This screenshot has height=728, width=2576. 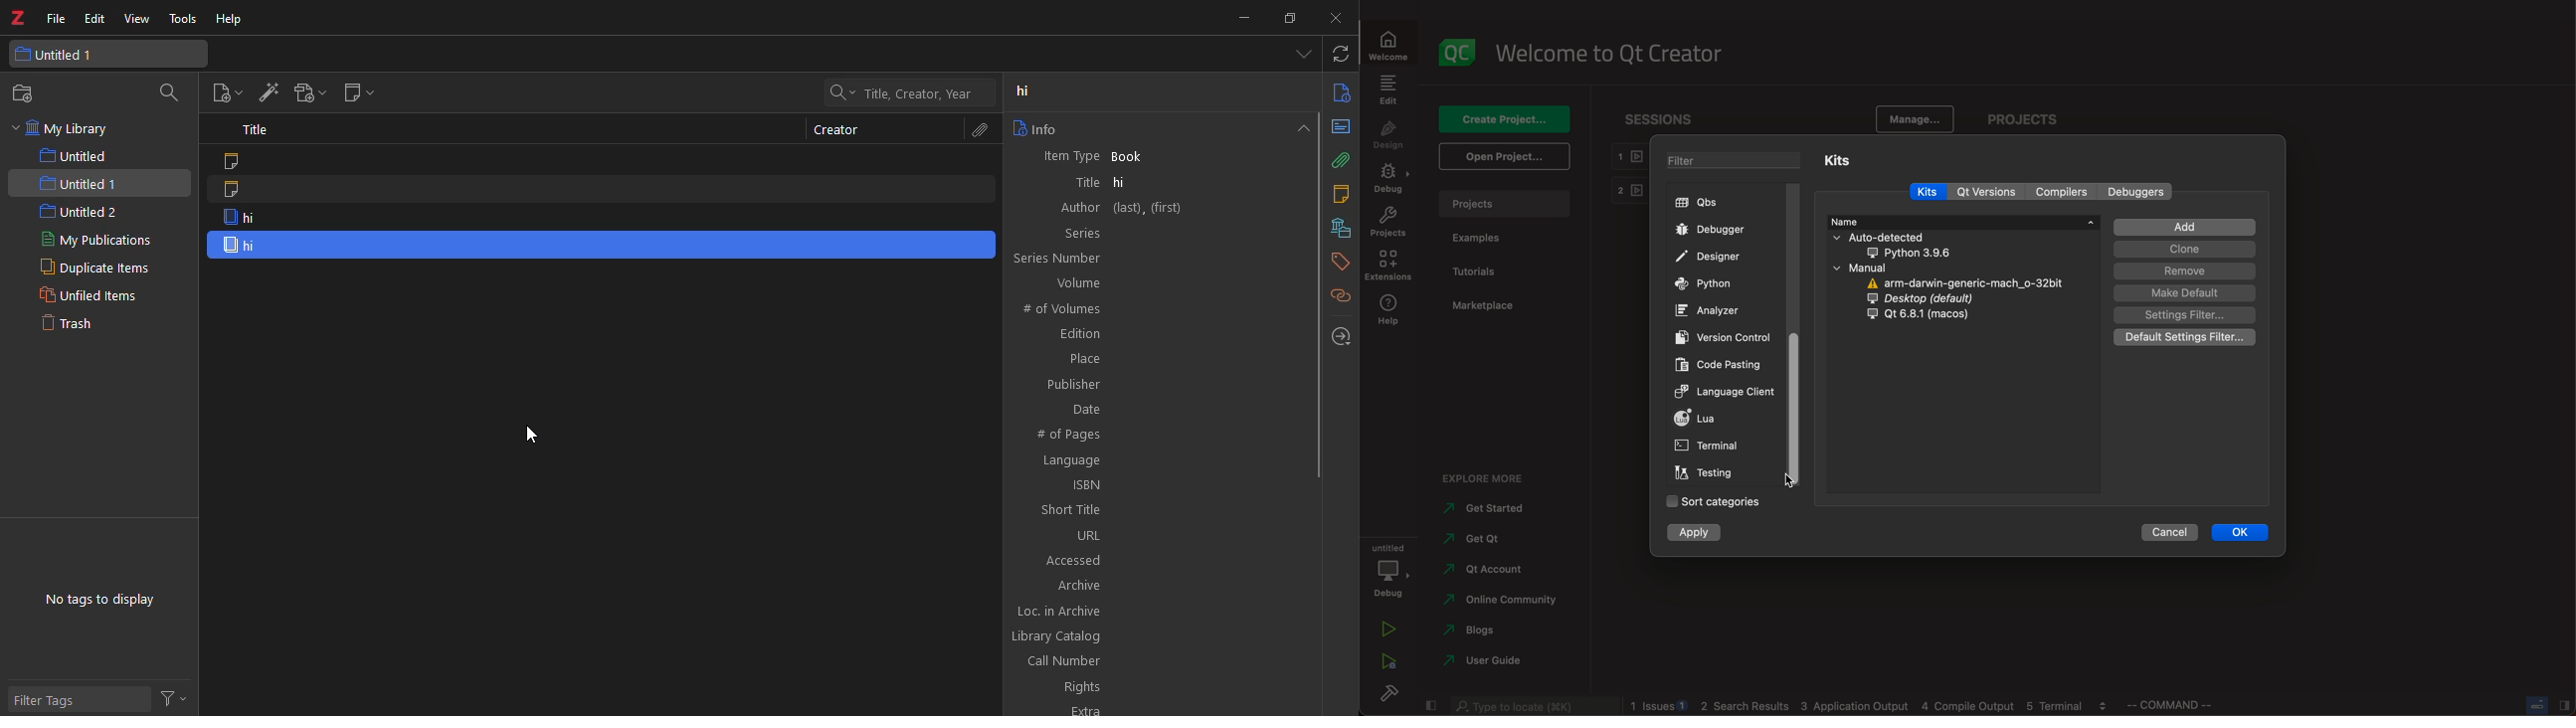 What do you see at coordinates (92, 268) in the screenshot?
I see `duplicate items` at bounding box center [92, 268].